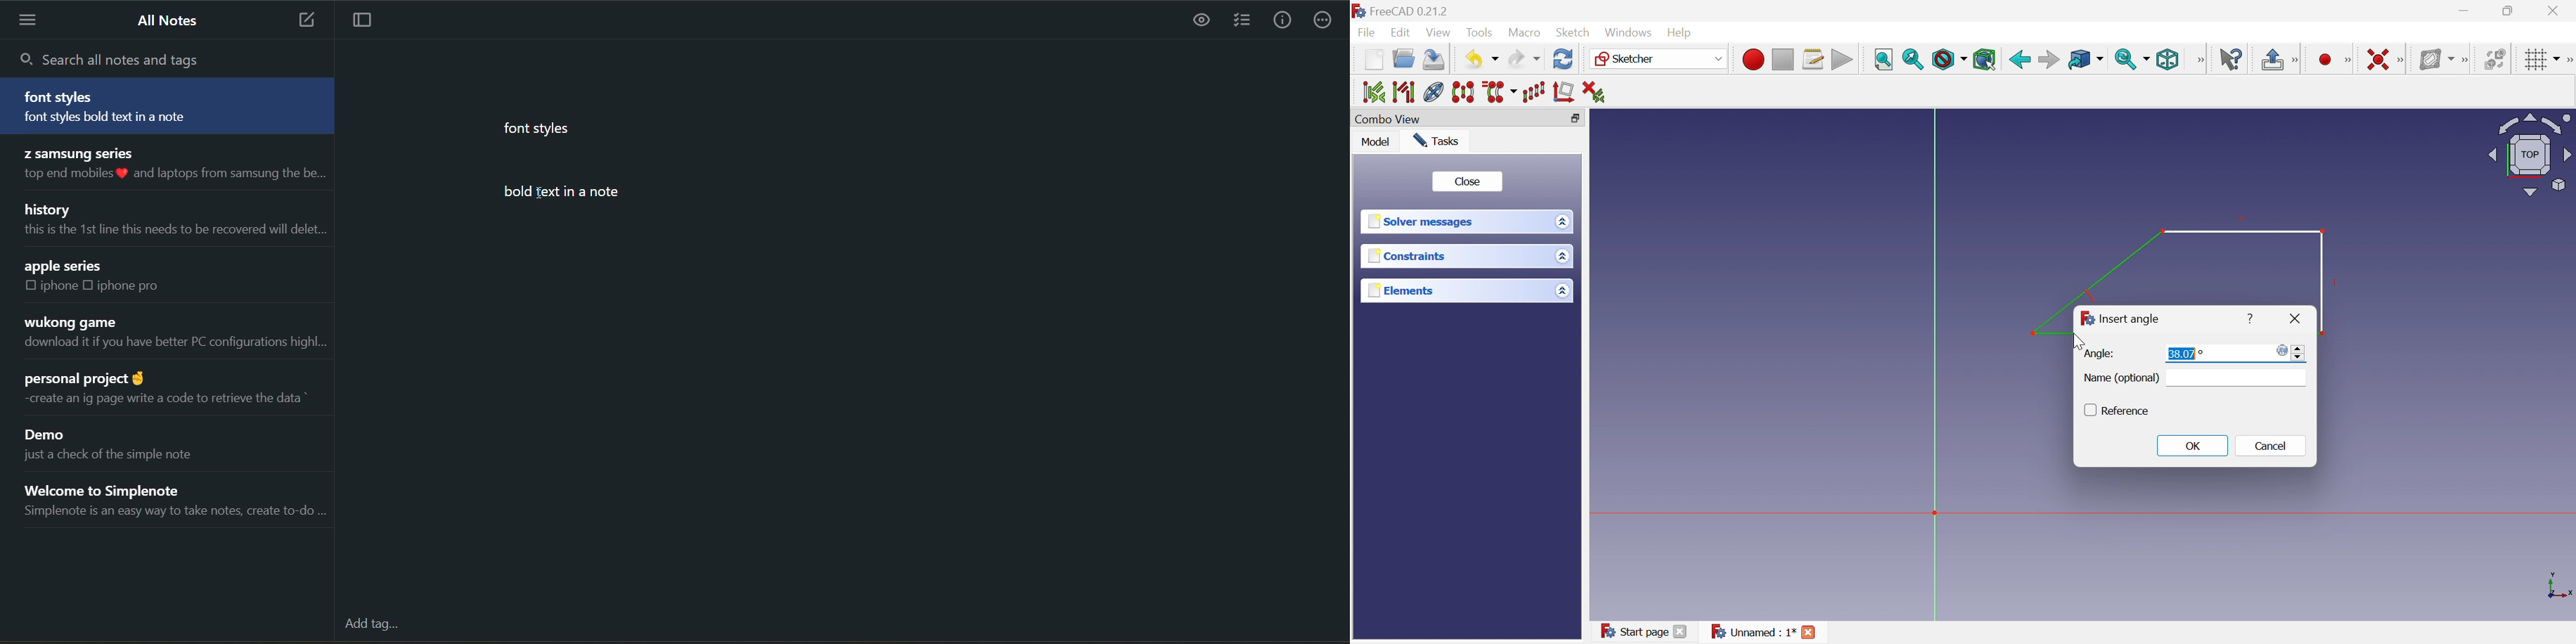 This screenshot has width=2576, height=644. Describe the element at coordinates (1399, 290) in the screenshot. I see `Elements` at that location.